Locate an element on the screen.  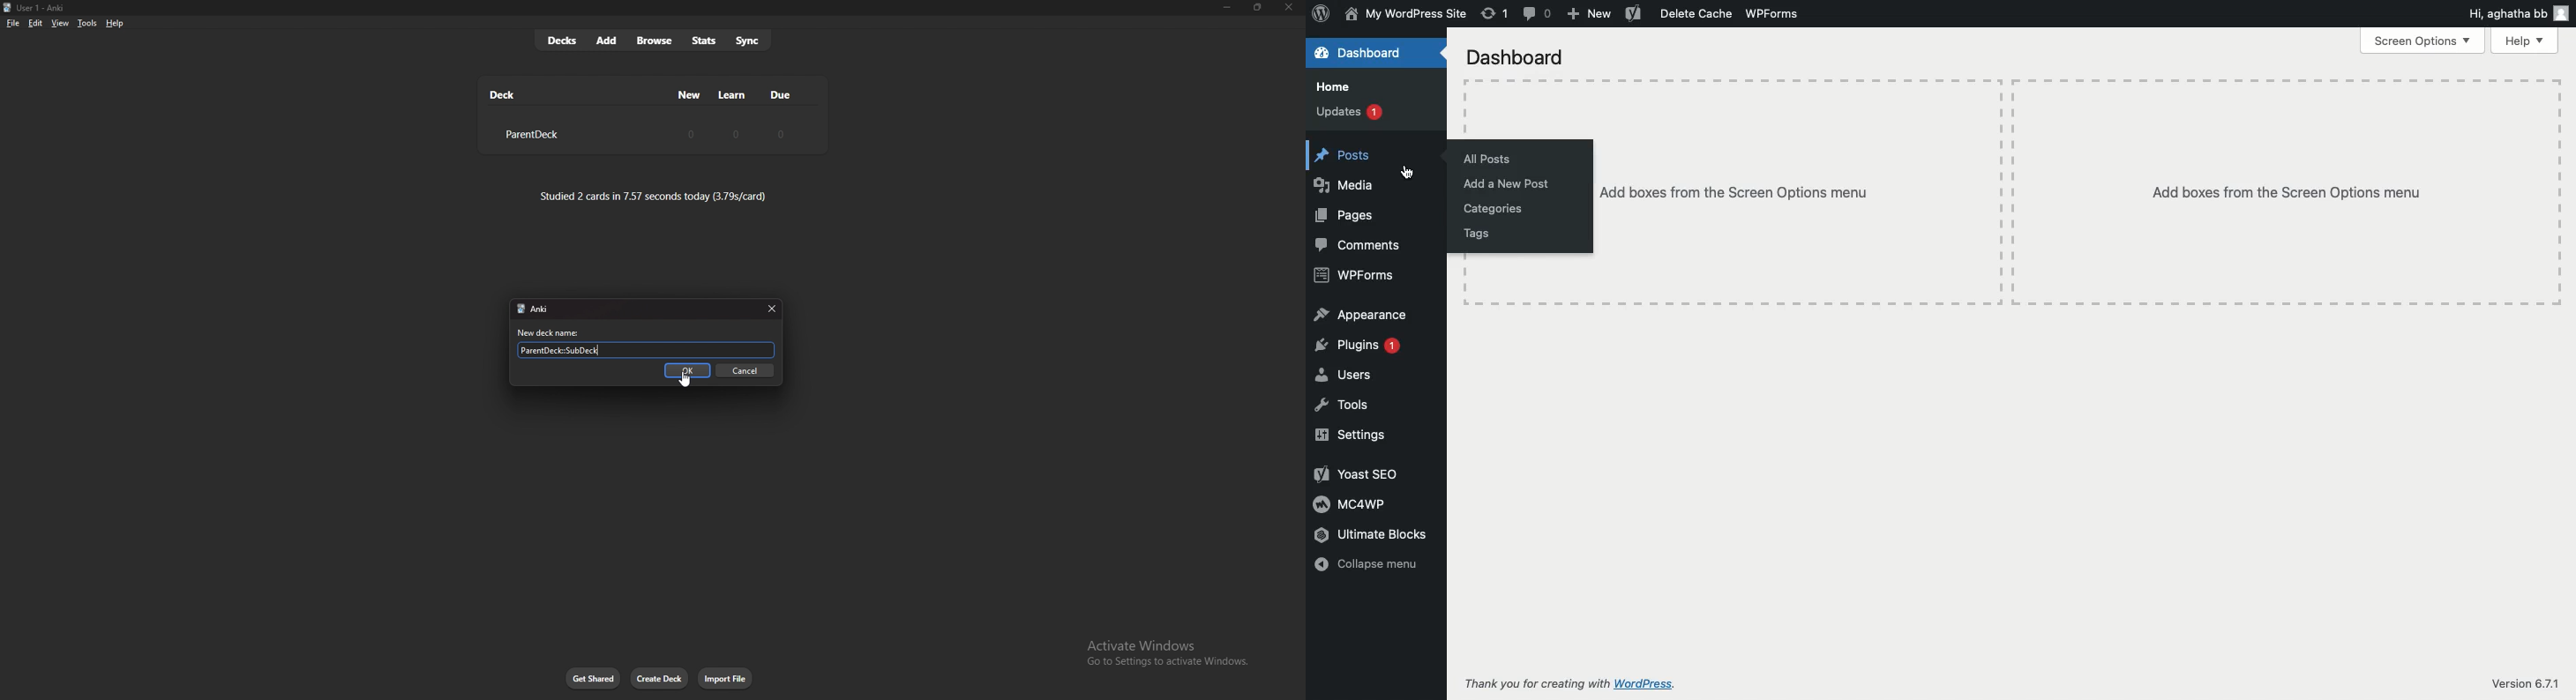
Tags is located at coordinates (1477, 235).